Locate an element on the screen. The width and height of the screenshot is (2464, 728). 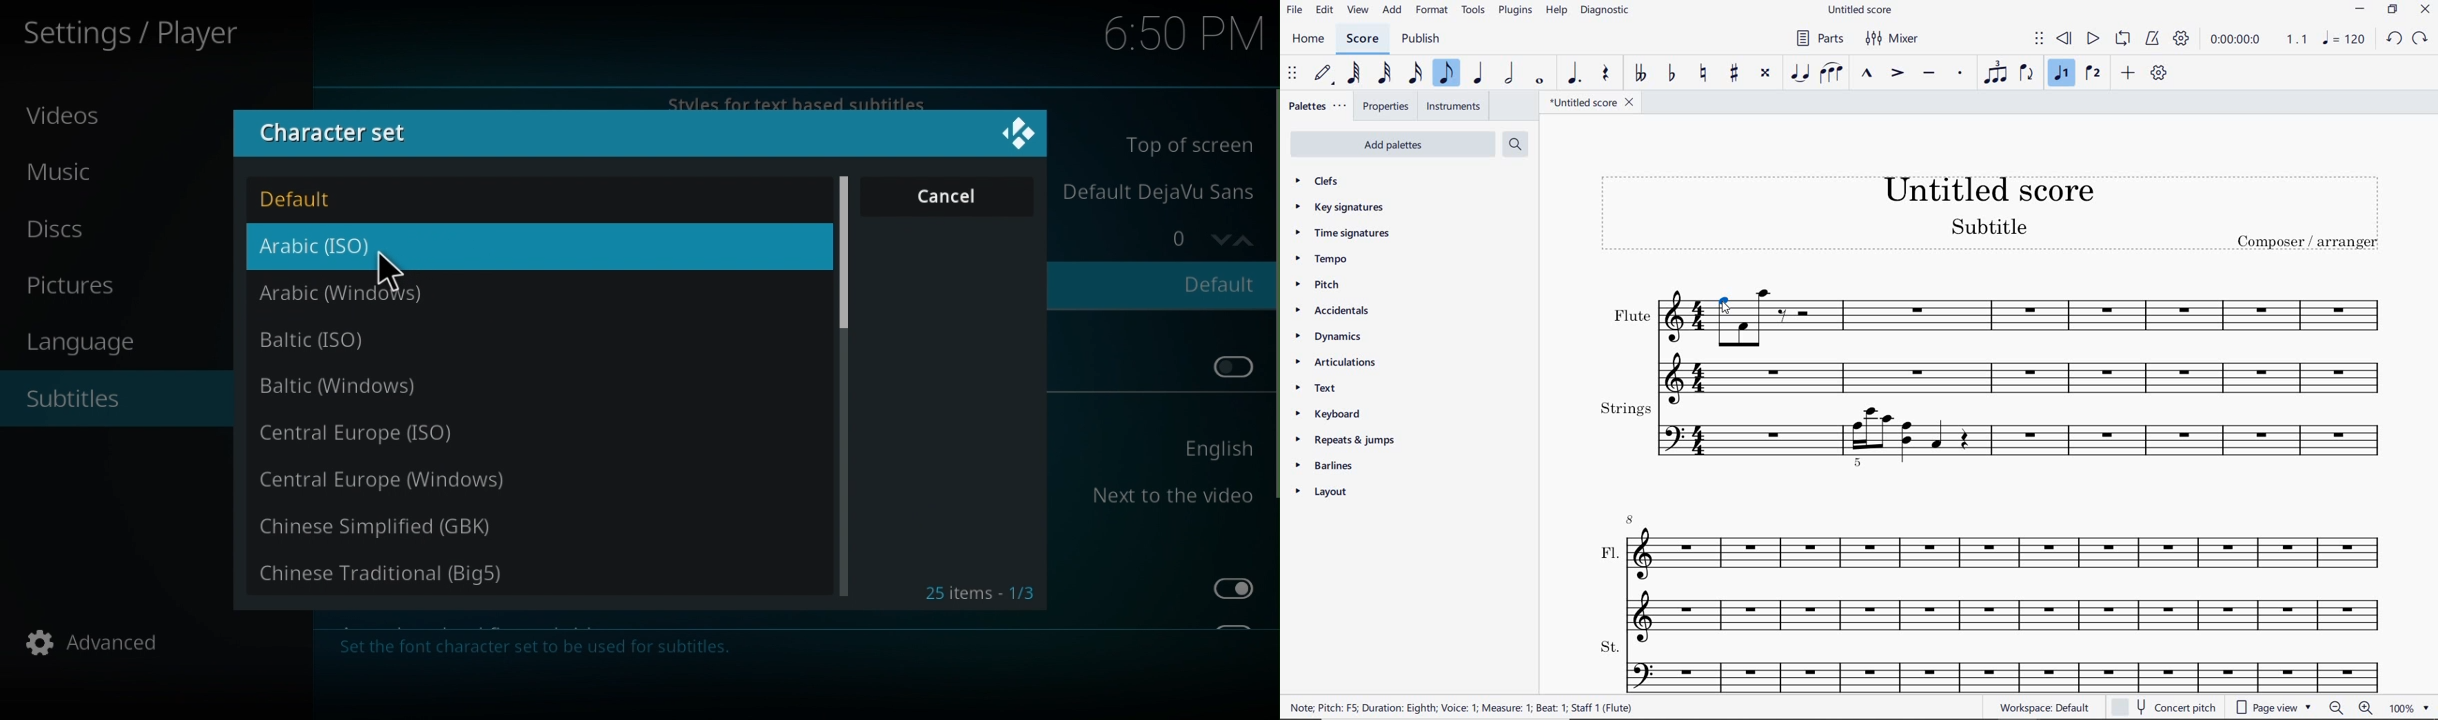
Default is located at coordinates (316, 197).